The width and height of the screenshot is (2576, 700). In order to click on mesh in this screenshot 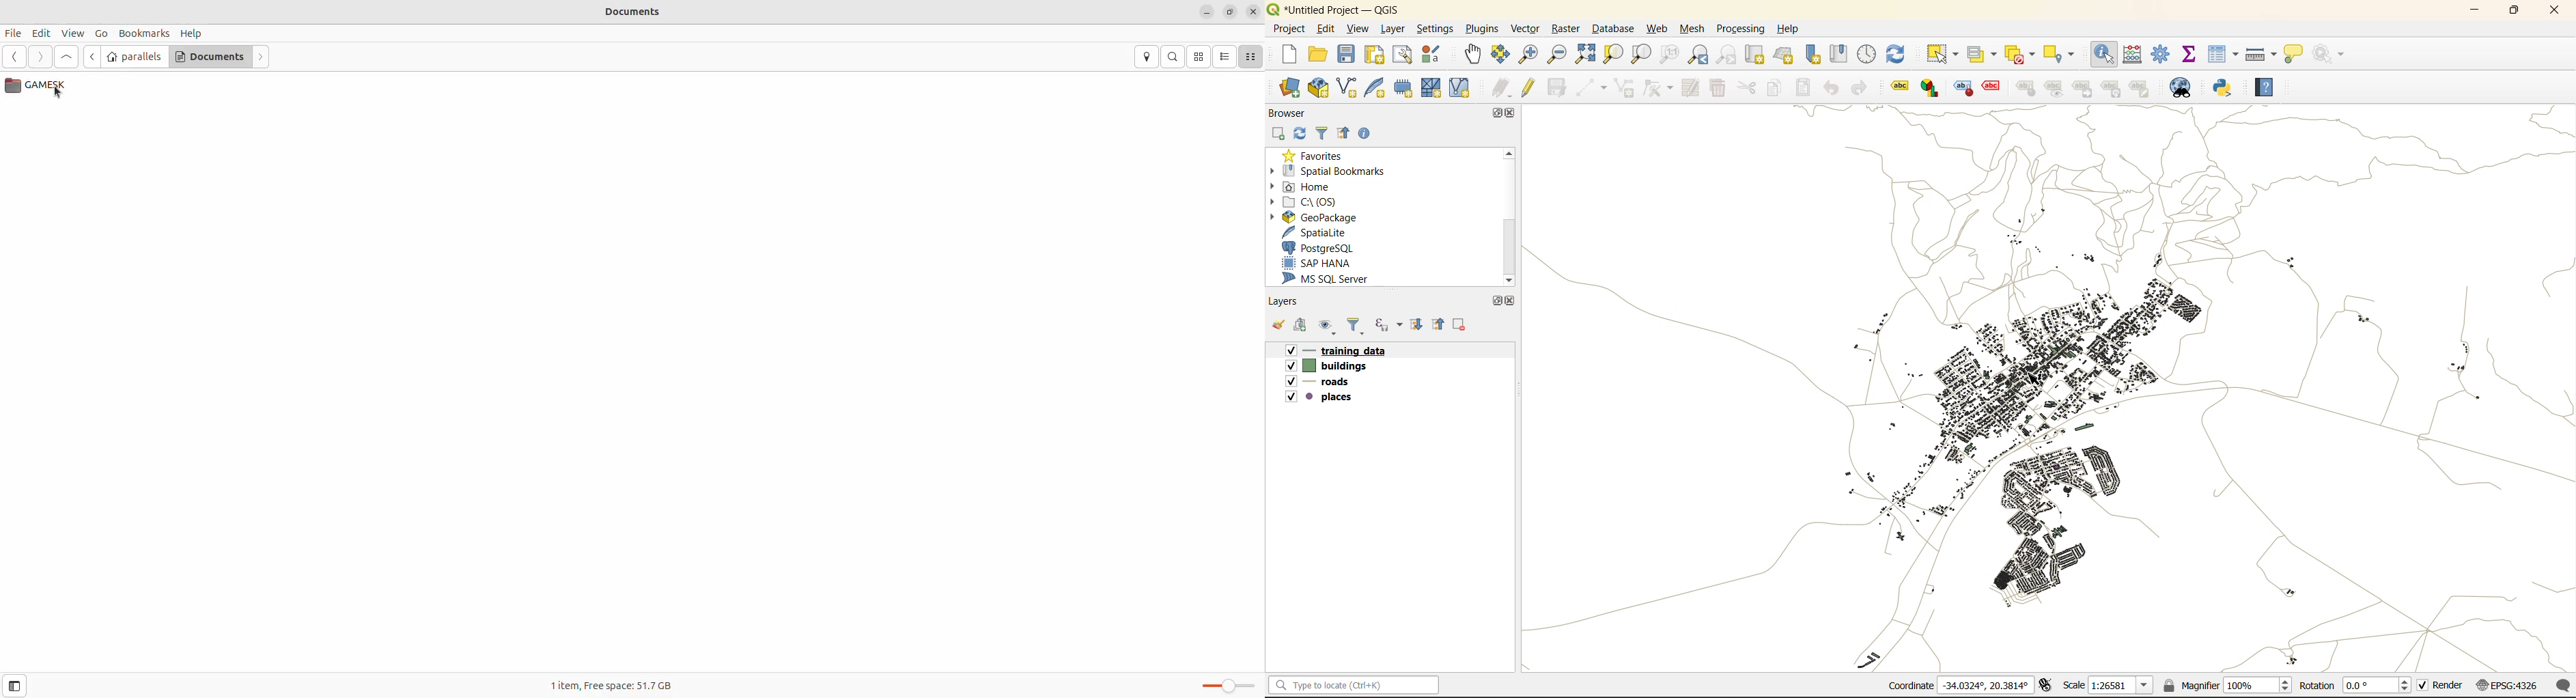, I will do `click(1433, 87)`.